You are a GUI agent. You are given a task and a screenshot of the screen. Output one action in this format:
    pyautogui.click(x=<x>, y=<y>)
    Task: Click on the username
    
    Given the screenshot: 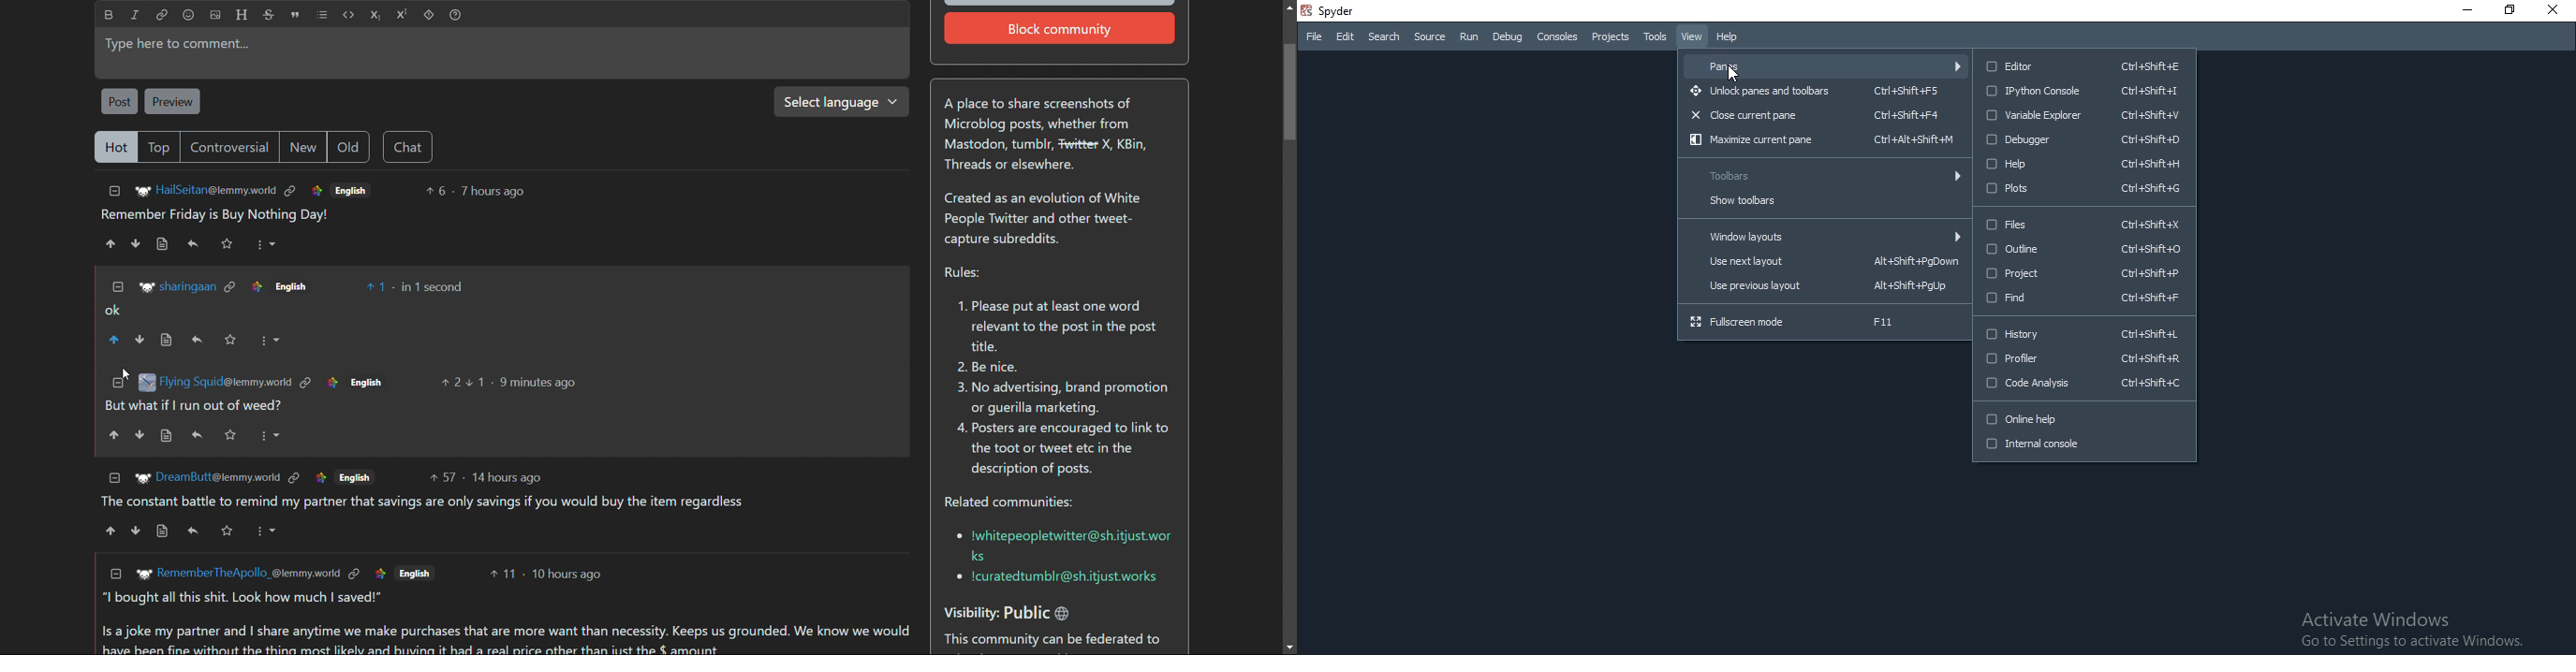 What is the action you would take?
    pyautogui.click(x=187, y=287)
    